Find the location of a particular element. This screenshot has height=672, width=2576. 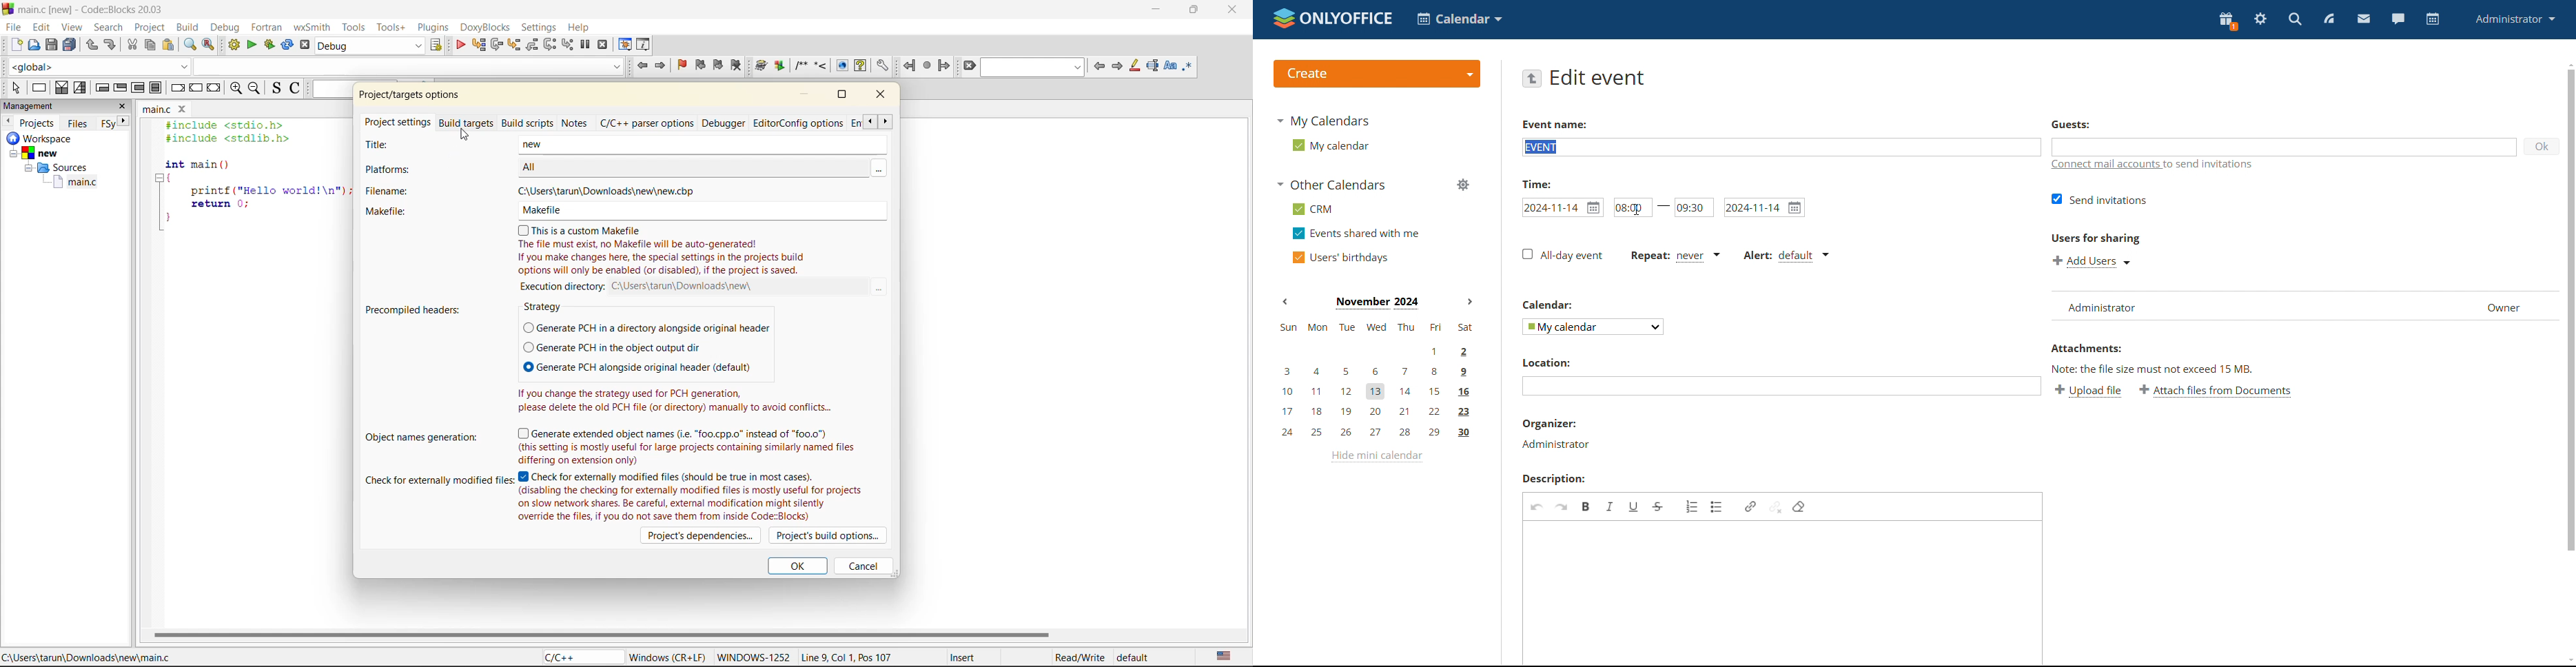

users' burthdays is located at coordinates (1343, 256).